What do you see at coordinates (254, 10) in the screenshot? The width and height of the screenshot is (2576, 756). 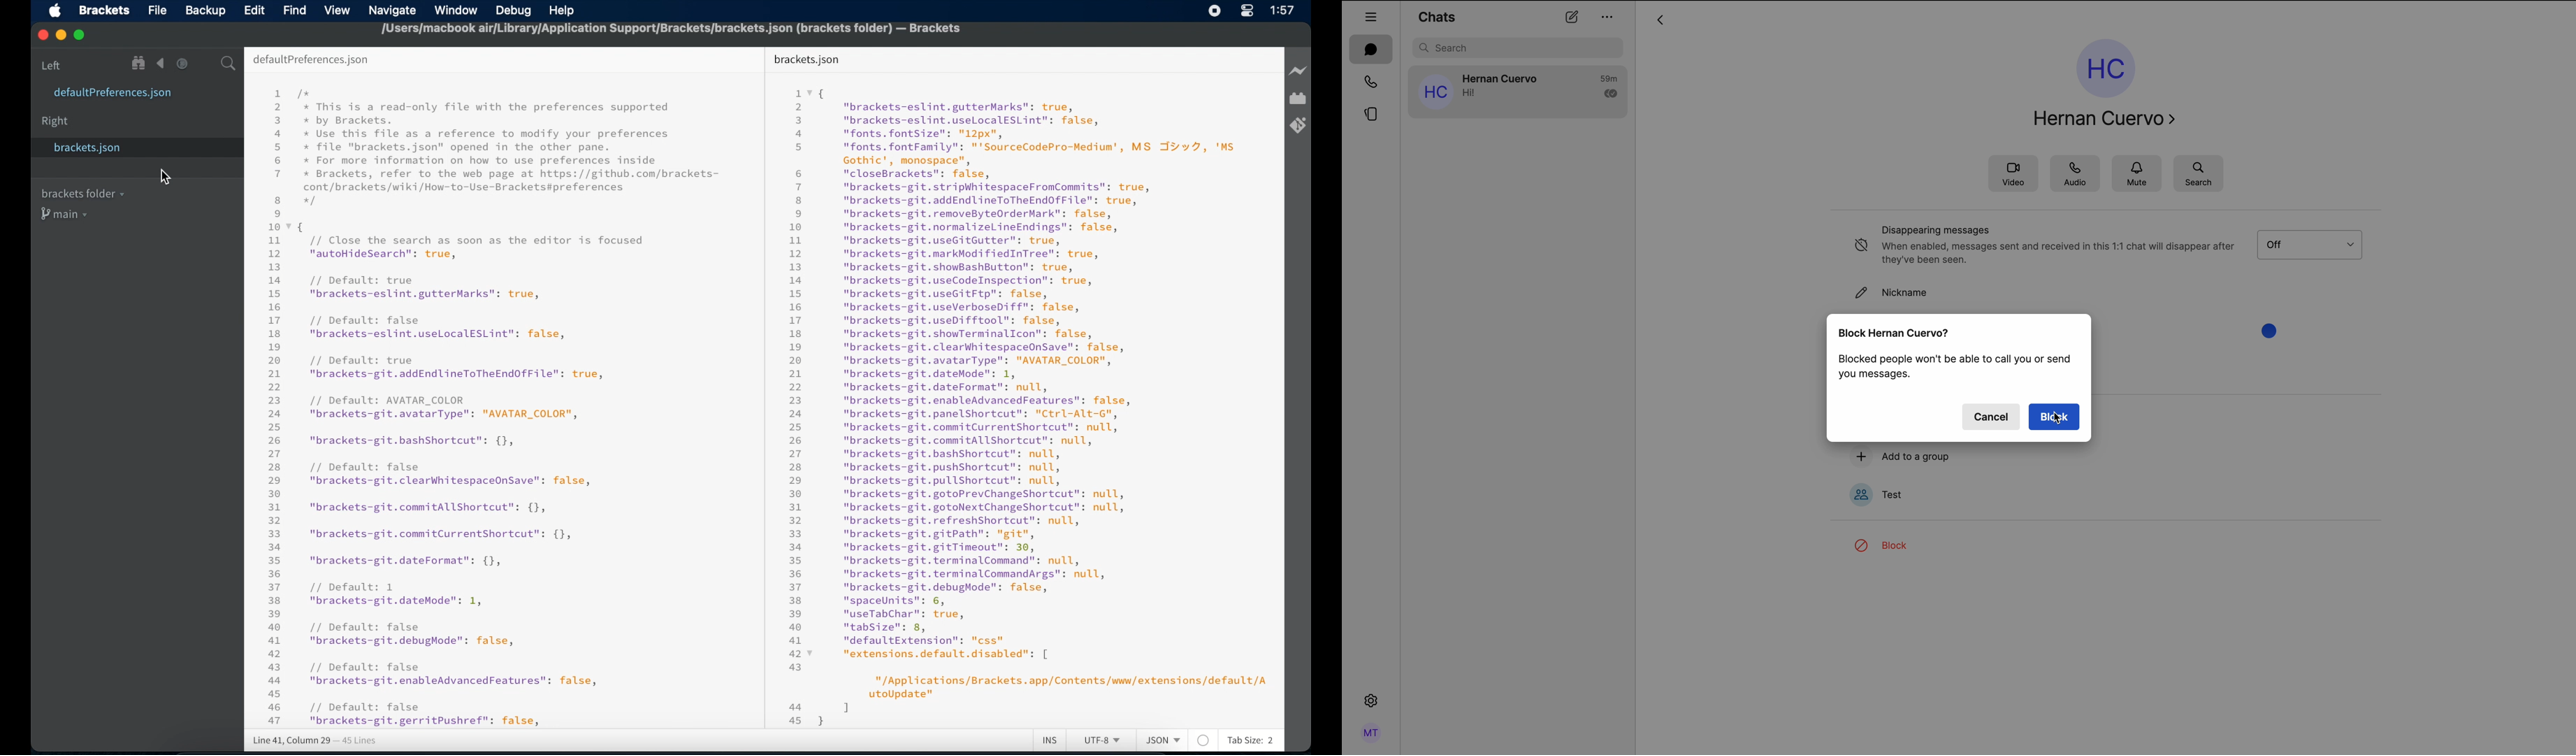 I see `edit` at bounding box center [254, 10].